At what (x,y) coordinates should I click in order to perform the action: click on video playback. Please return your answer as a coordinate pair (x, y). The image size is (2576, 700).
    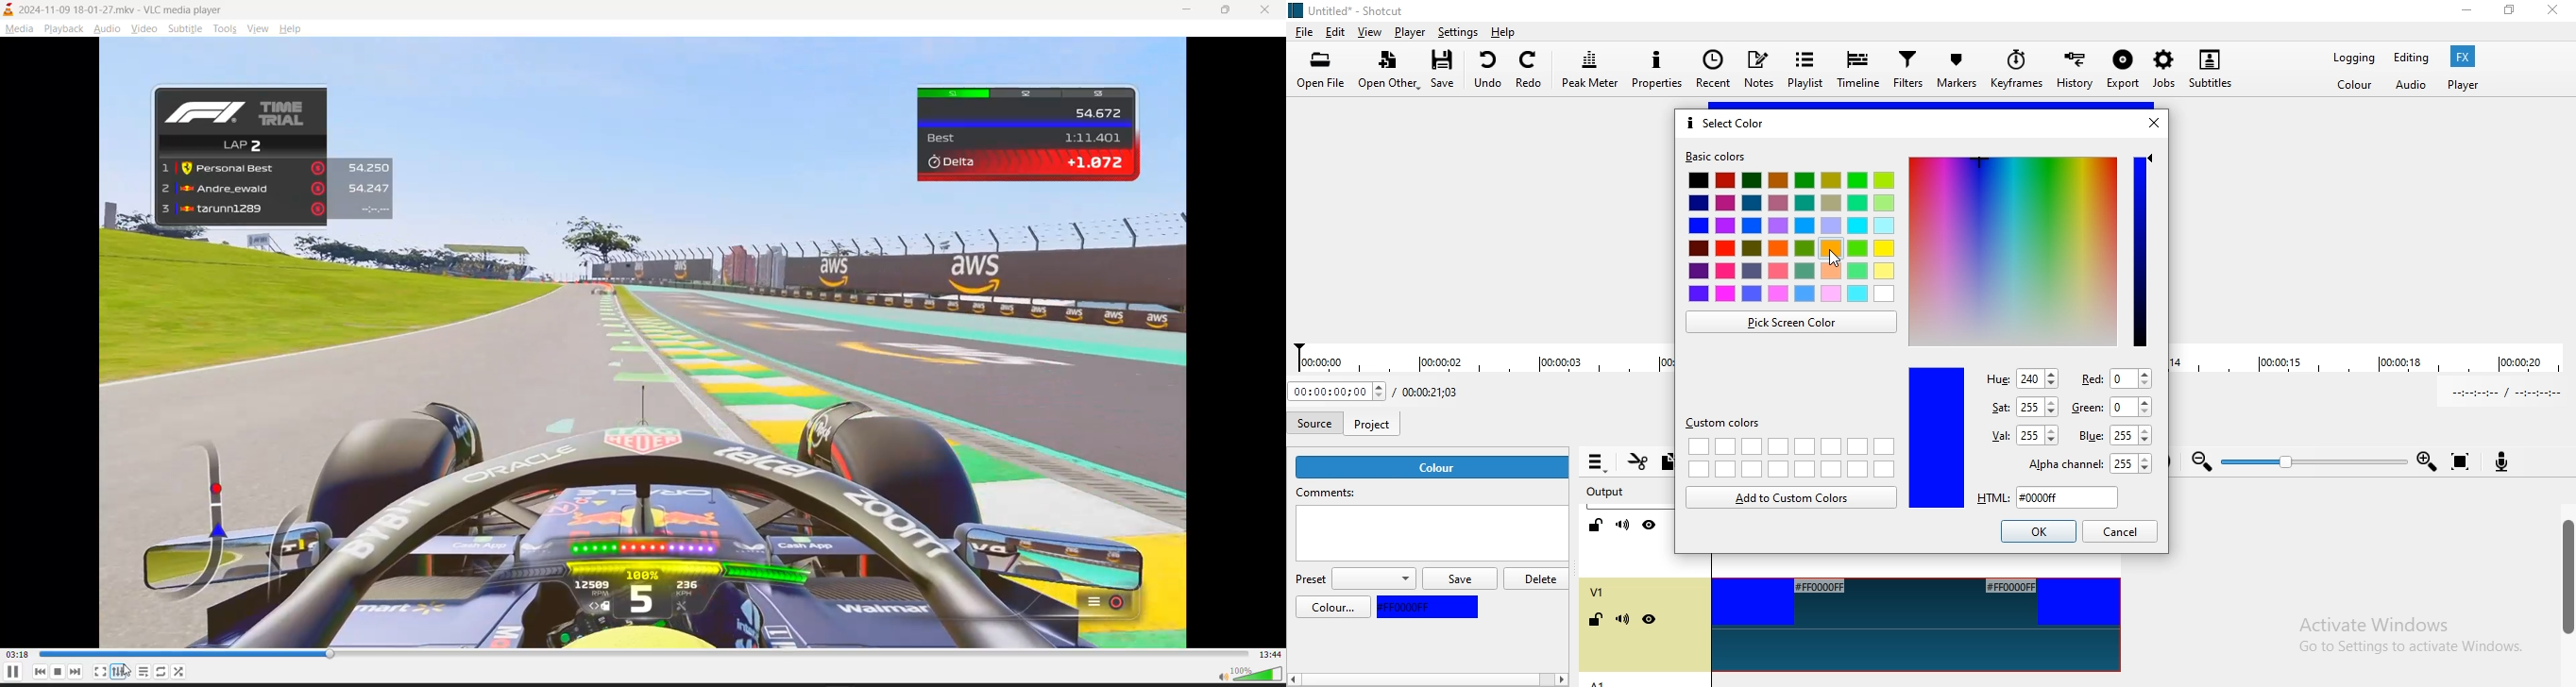
    Looking at the image, I should click on (643, 341).